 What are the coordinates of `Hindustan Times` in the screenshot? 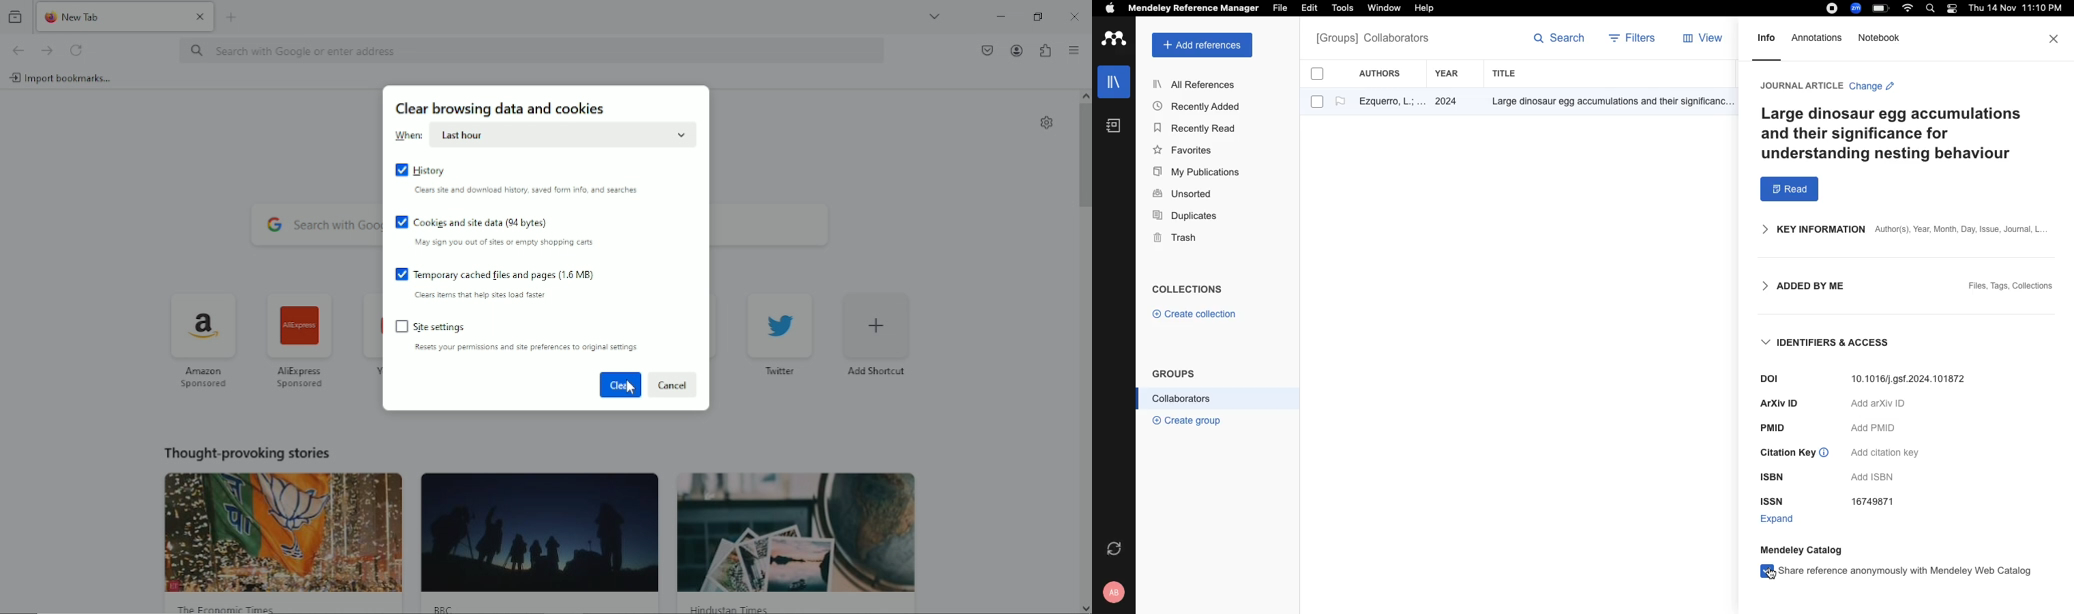 It's located at (735, 608).